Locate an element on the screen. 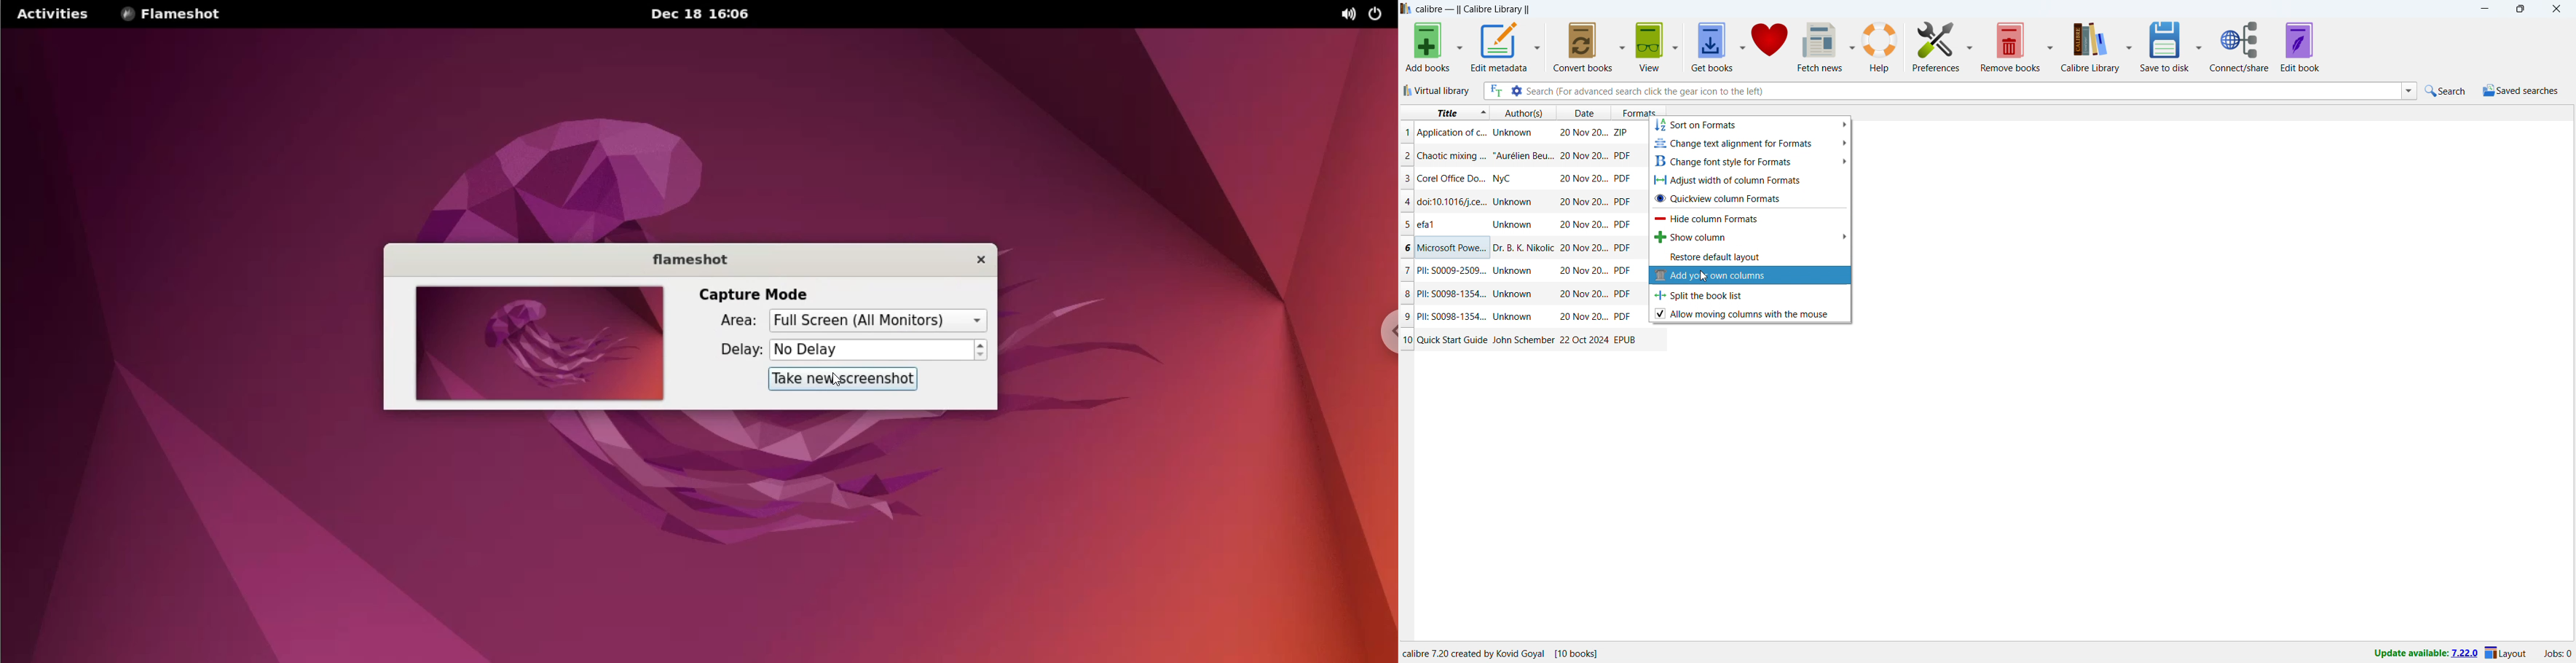 The height and width of the screenshot is (672, 2576). save to disk options is located at coordinates (2199, 47).